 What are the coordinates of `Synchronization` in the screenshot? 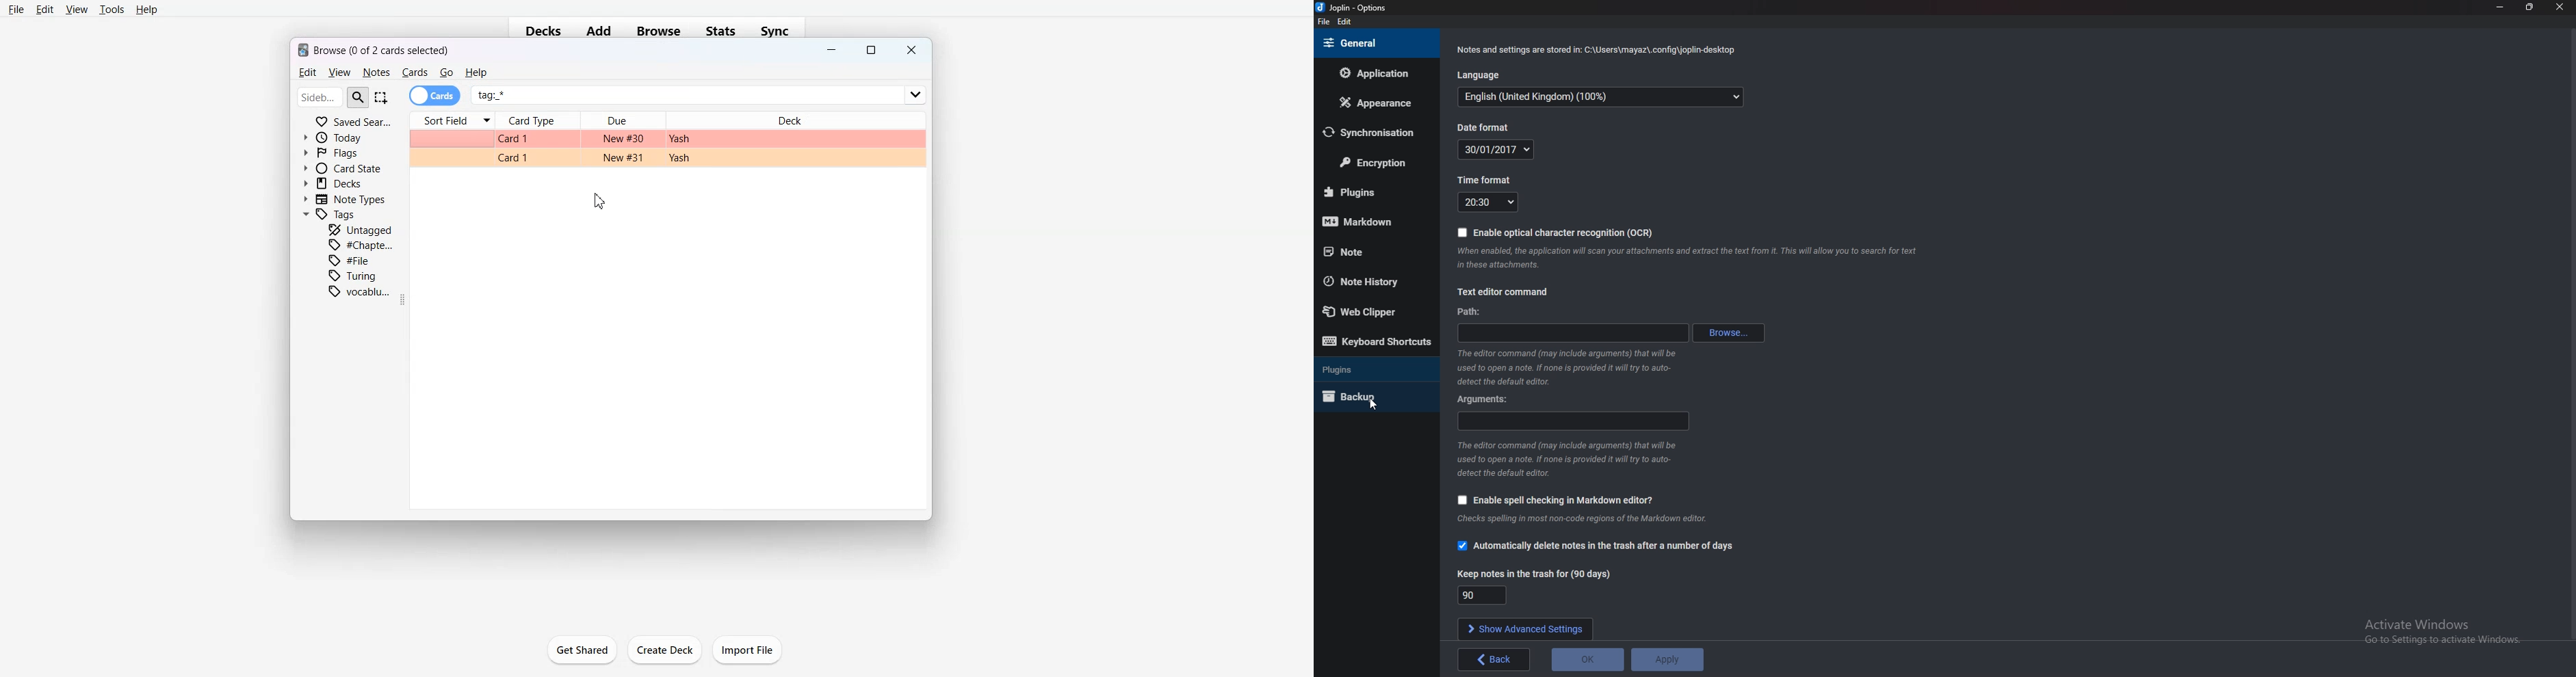 It's located at (1376, 132).